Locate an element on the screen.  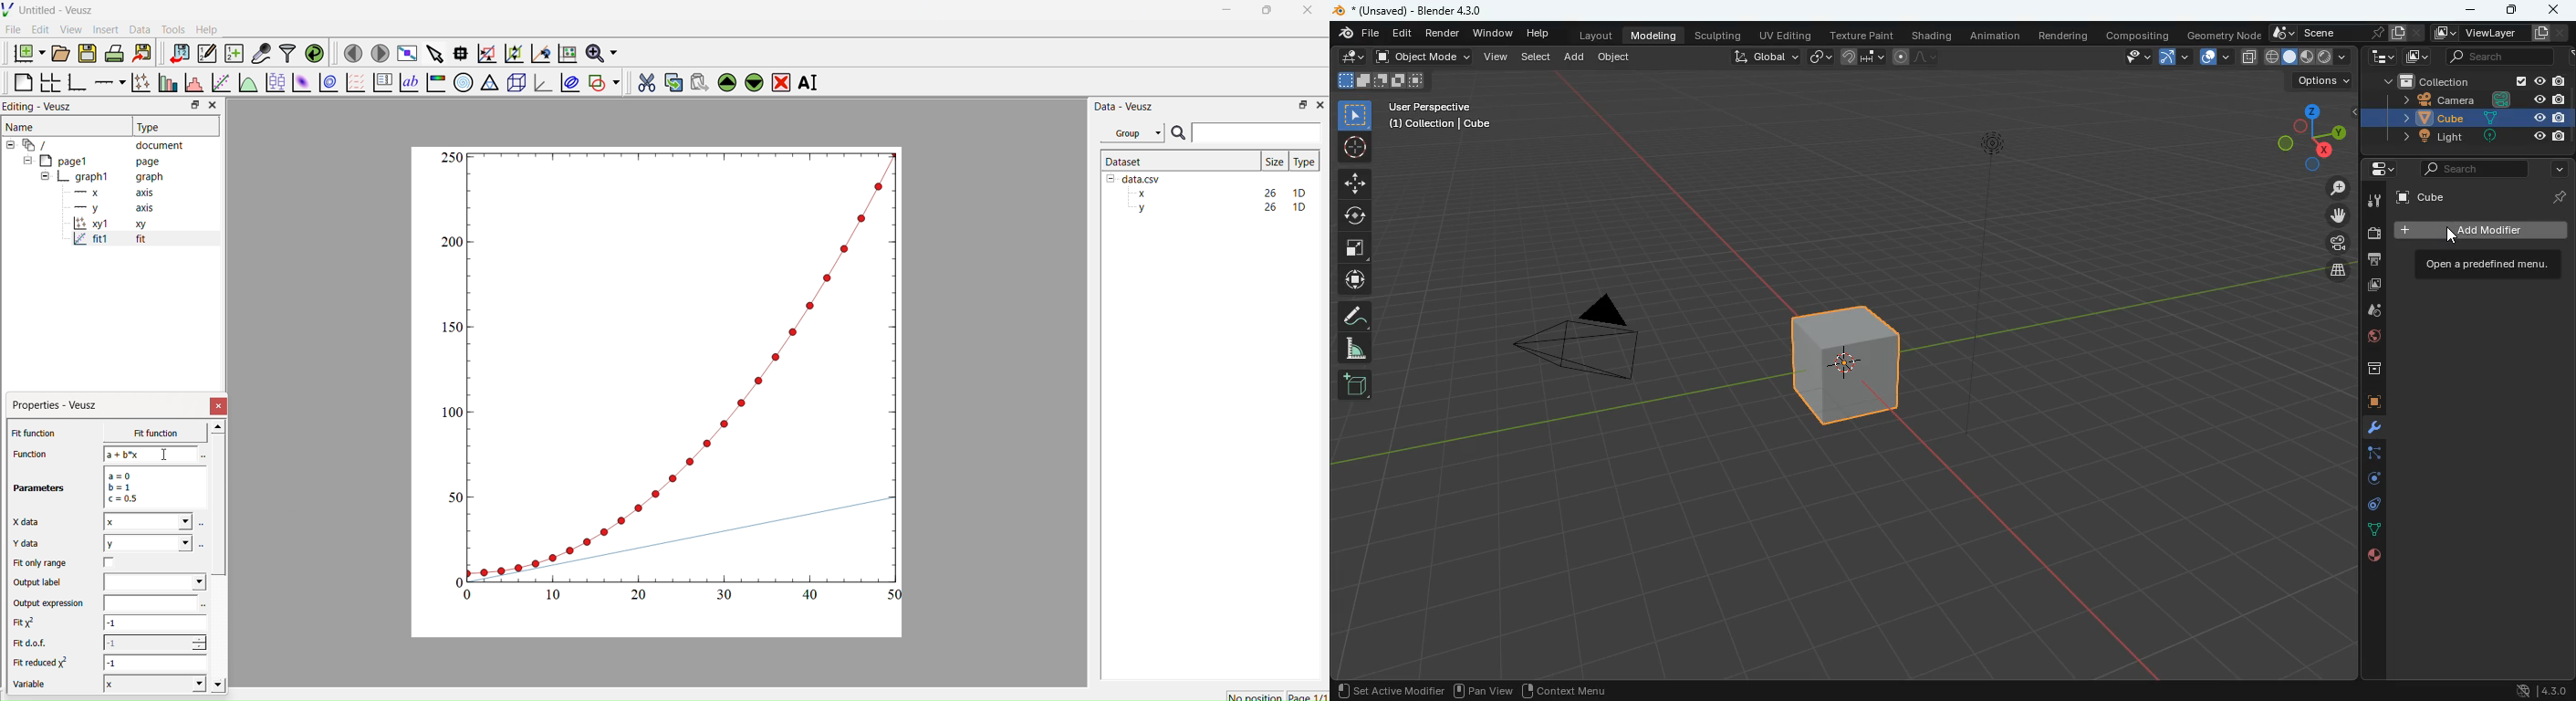
-1 is located at coordinates (155, 625).